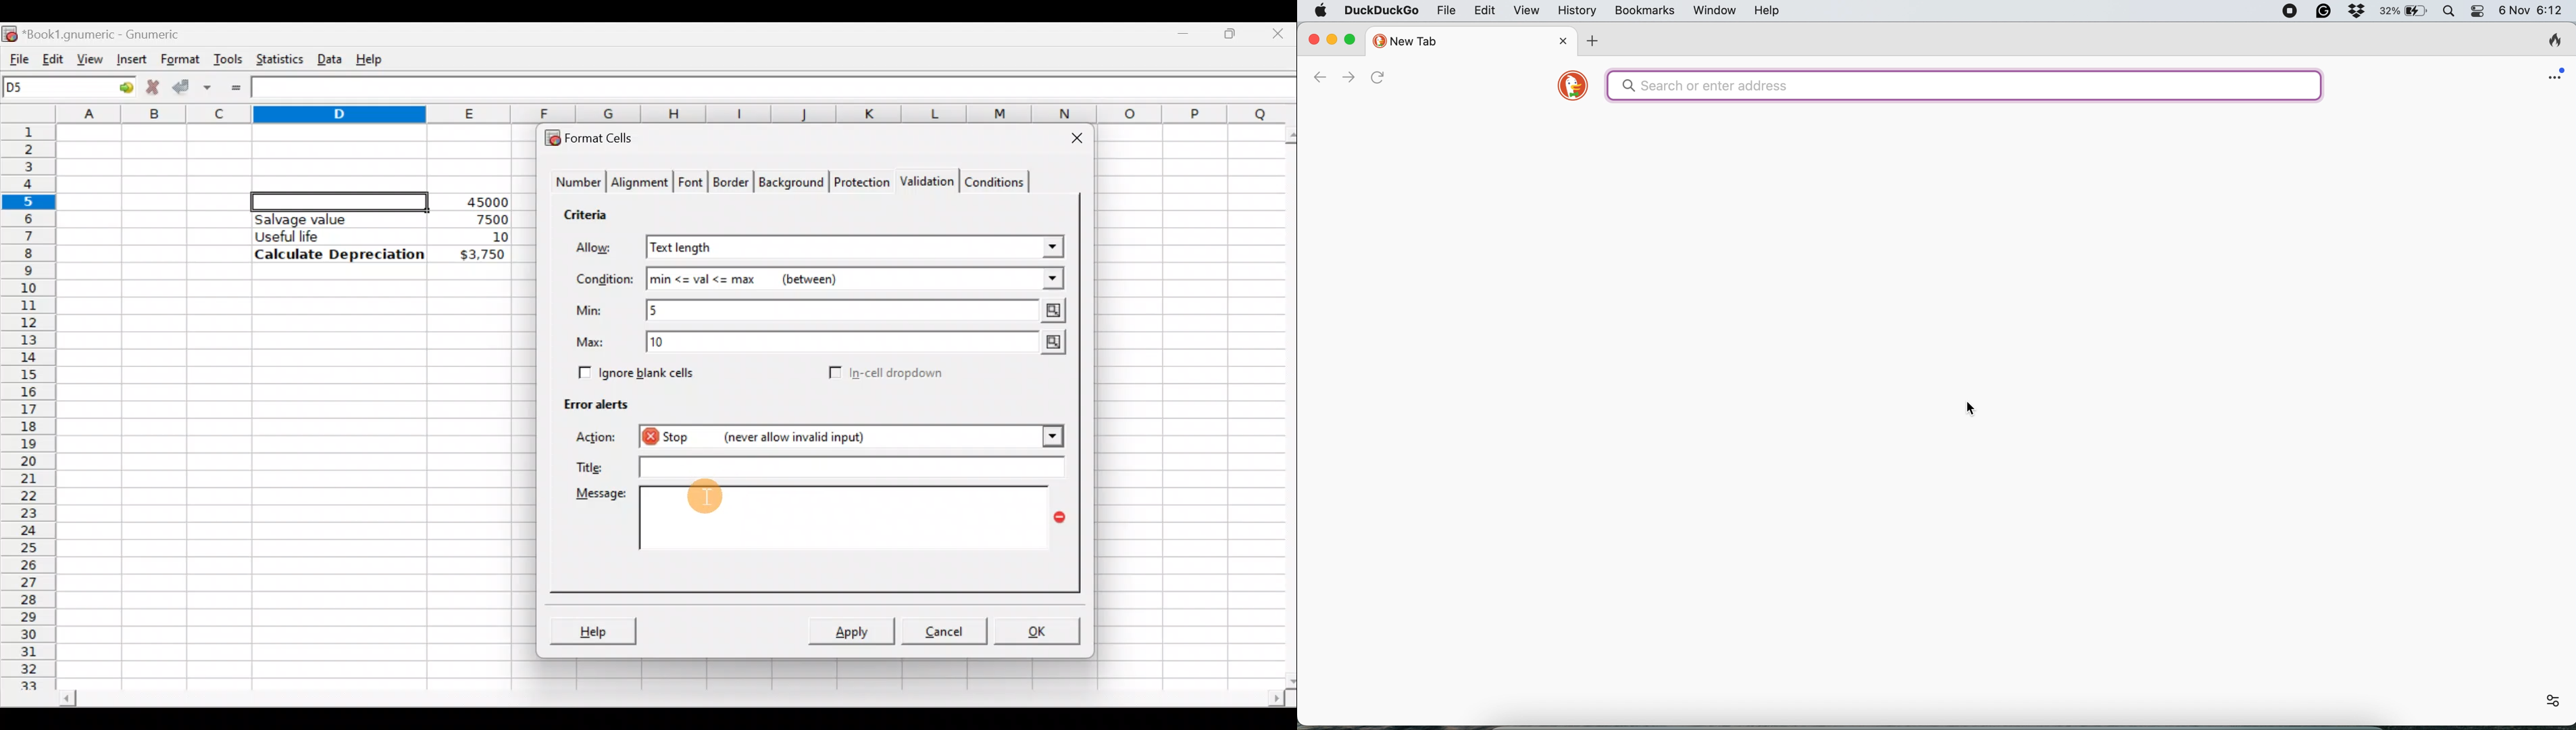  What do you see at coordinates (192, 85) in the screenshot?
I see `Accept change` at bounding box center [192, 85].